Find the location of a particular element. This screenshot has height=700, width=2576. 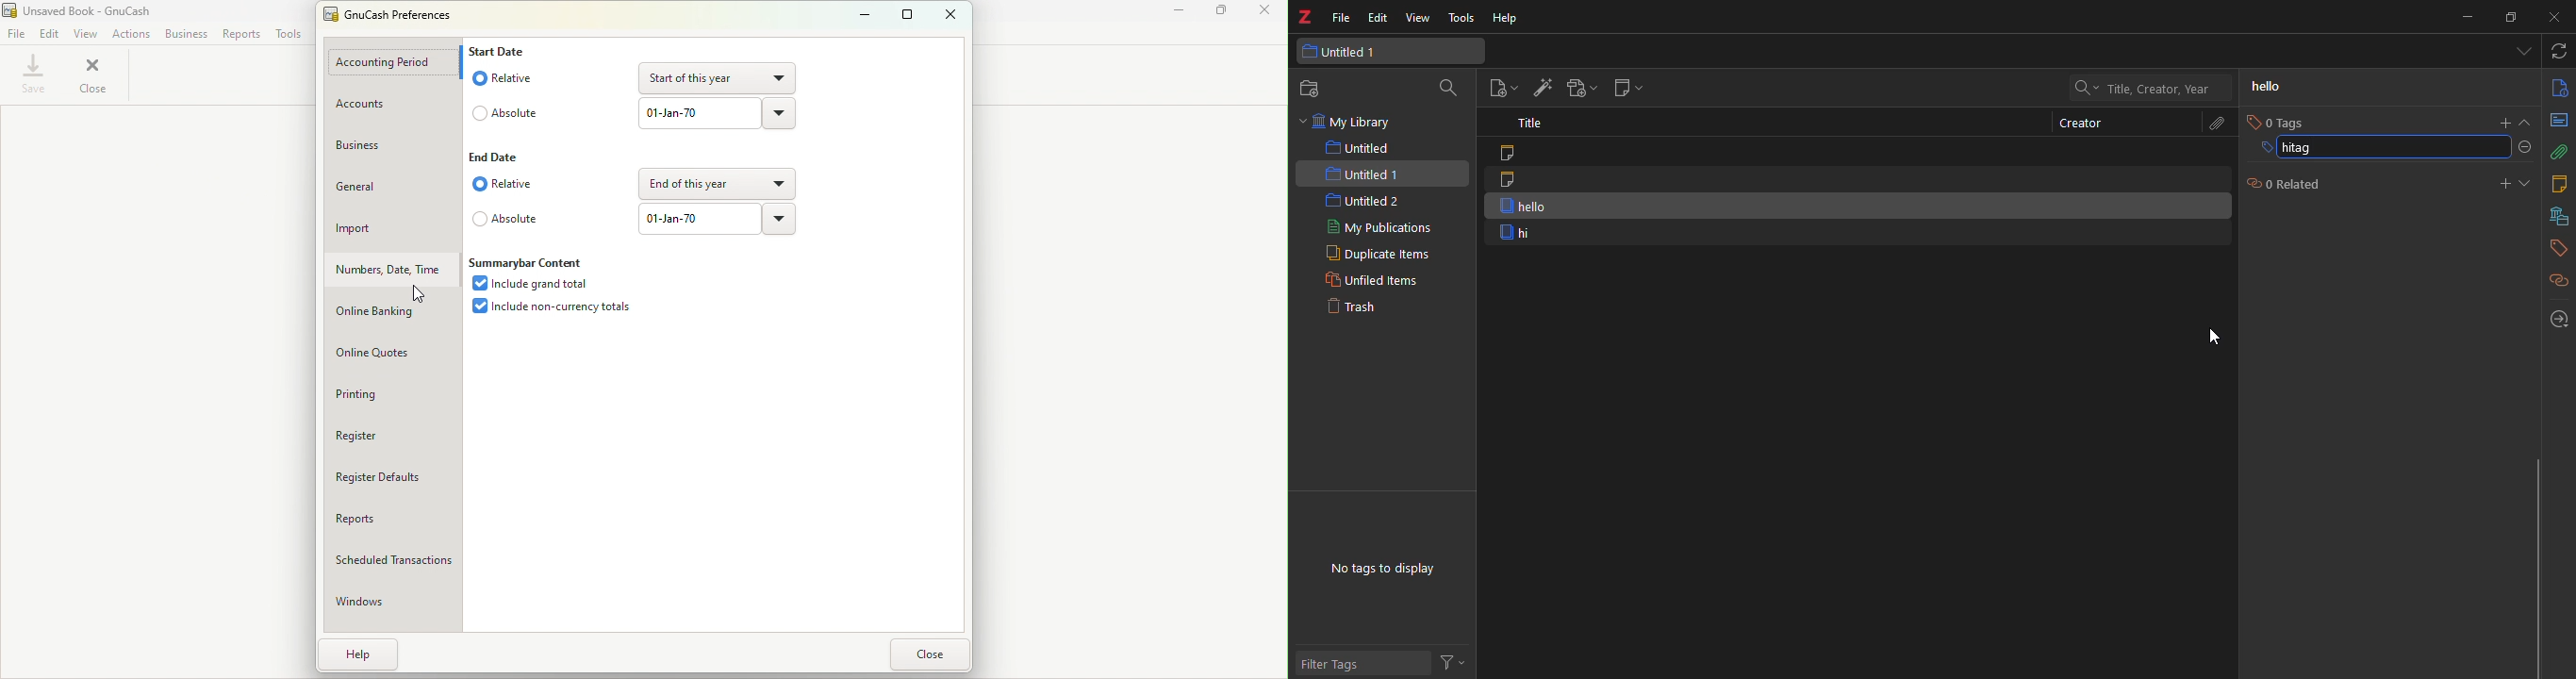

duplicate items is located at coordinates (1374, 255).